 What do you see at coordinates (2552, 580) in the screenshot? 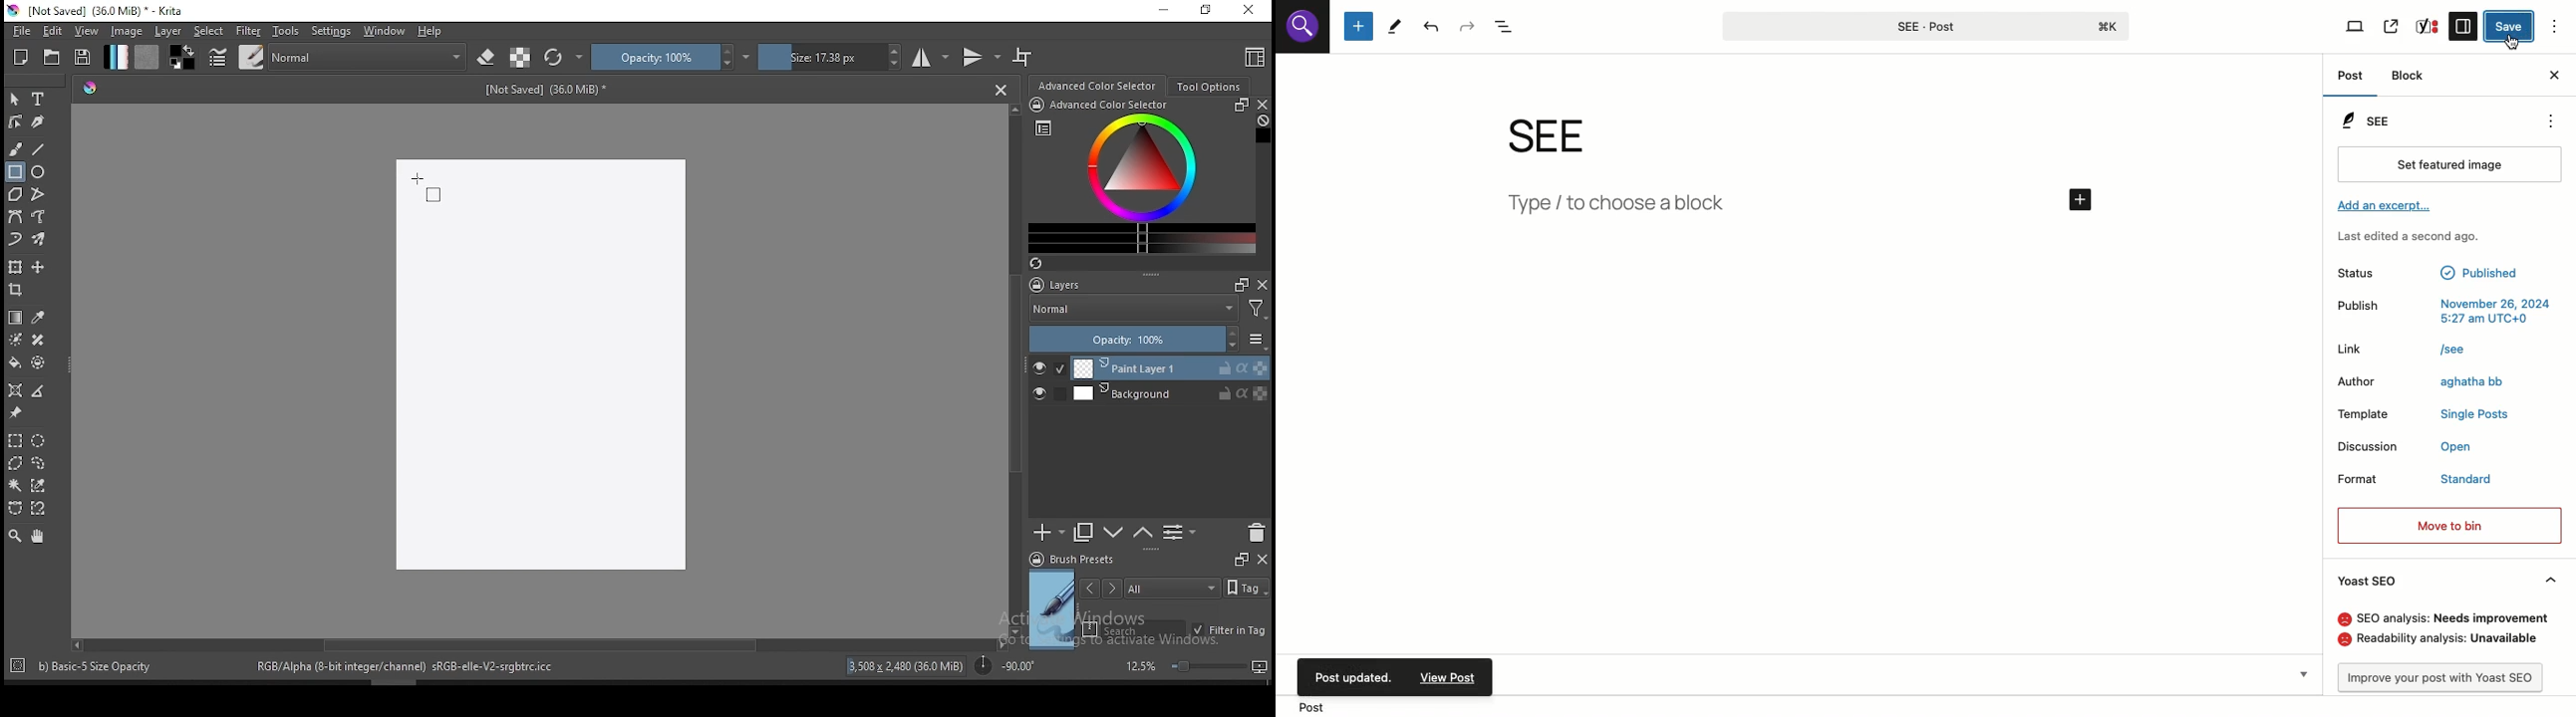
I see `Hide` at bounding box center [2552, 580].